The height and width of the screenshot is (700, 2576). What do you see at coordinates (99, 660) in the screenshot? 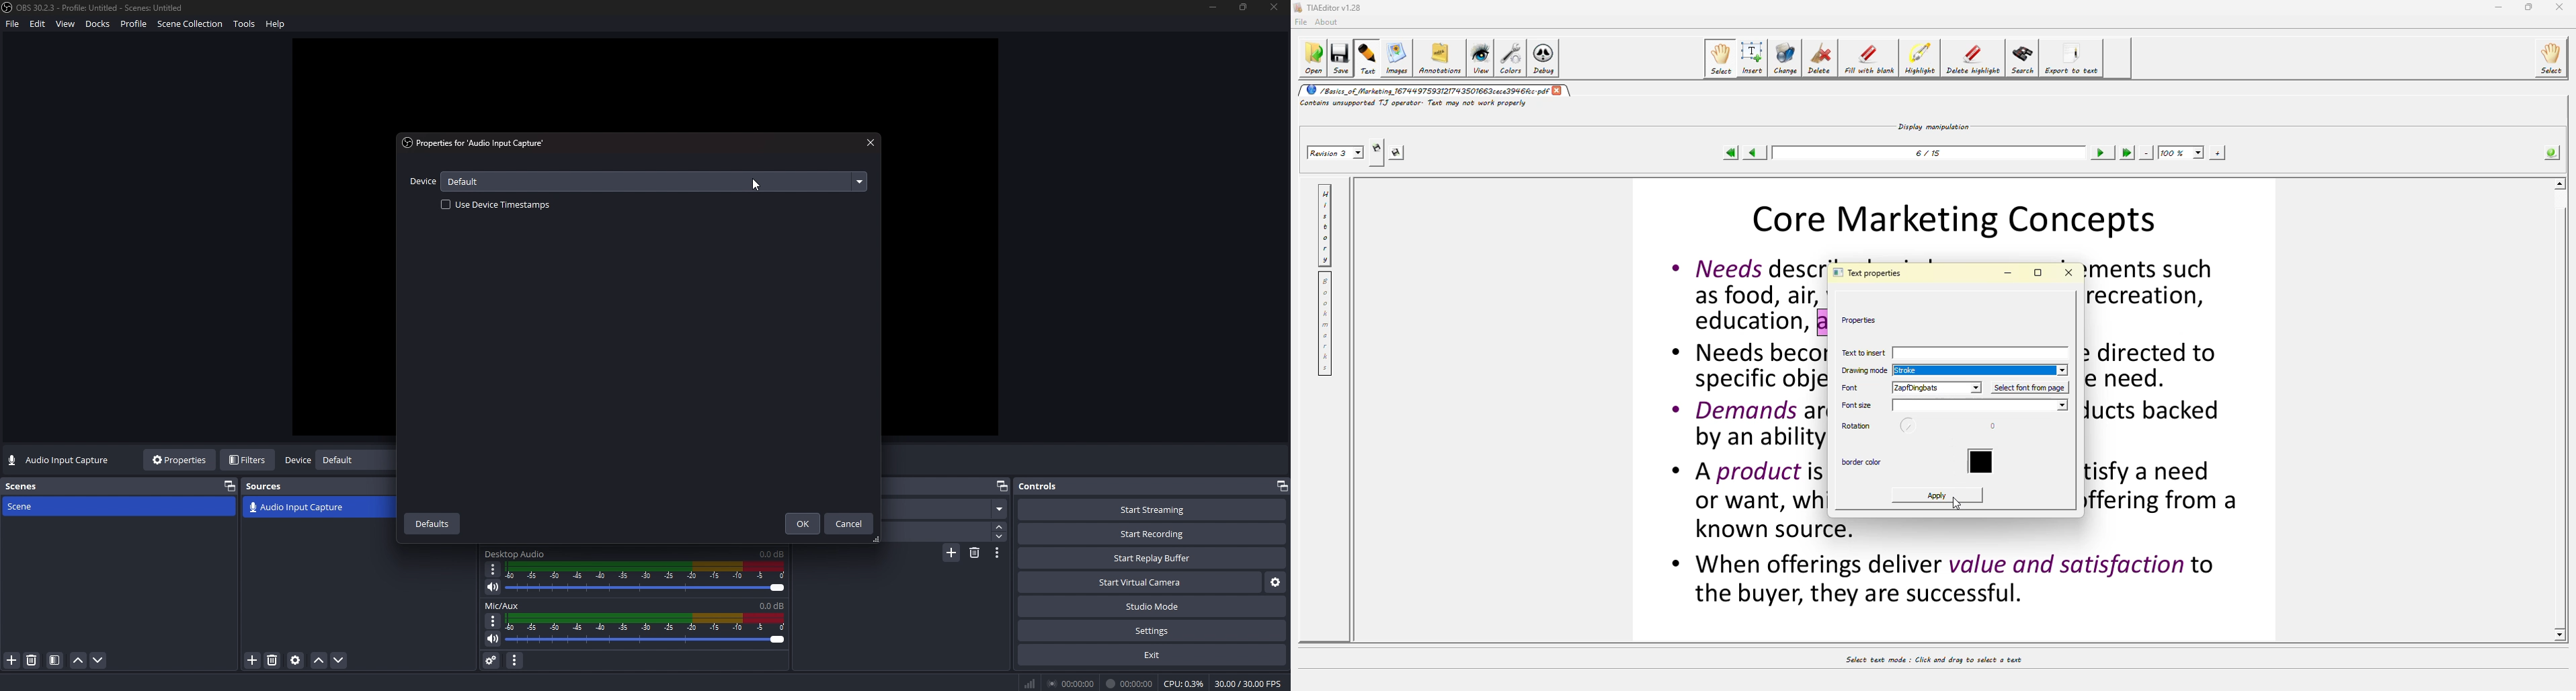
I see `move scene down` at bounding box center [99, 660].